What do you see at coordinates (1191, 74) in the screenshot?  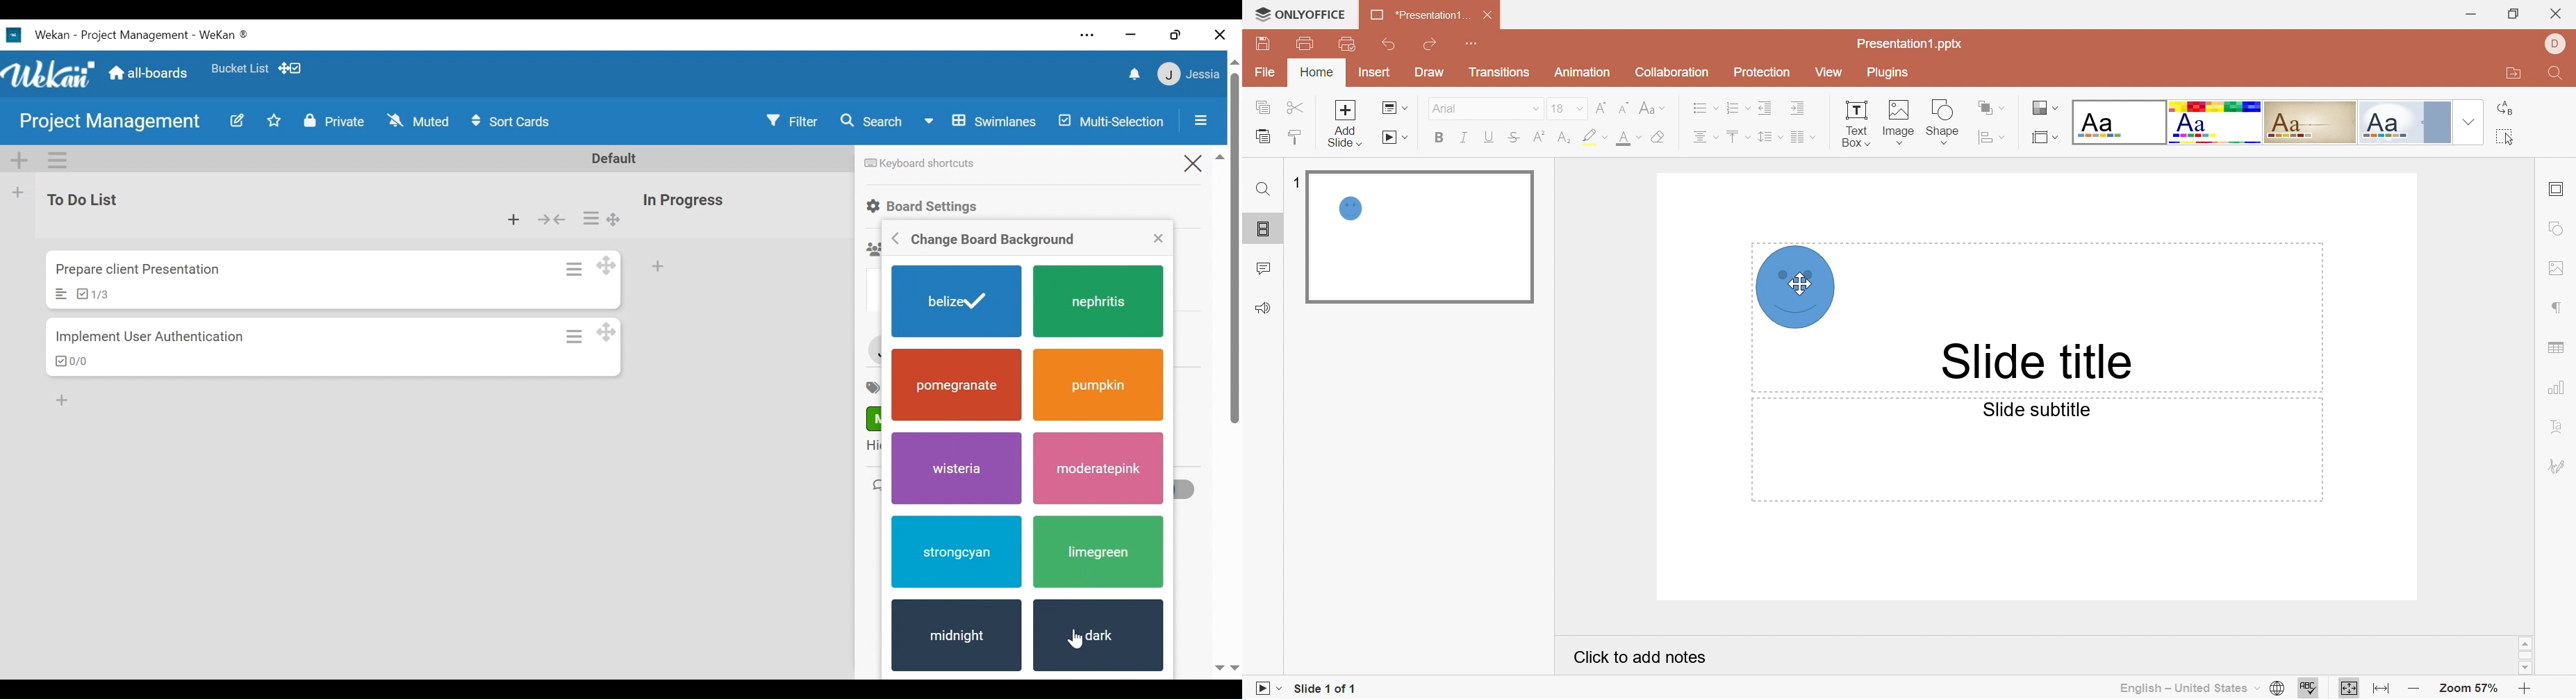 I see `member` at bounding box center [1191, 74].